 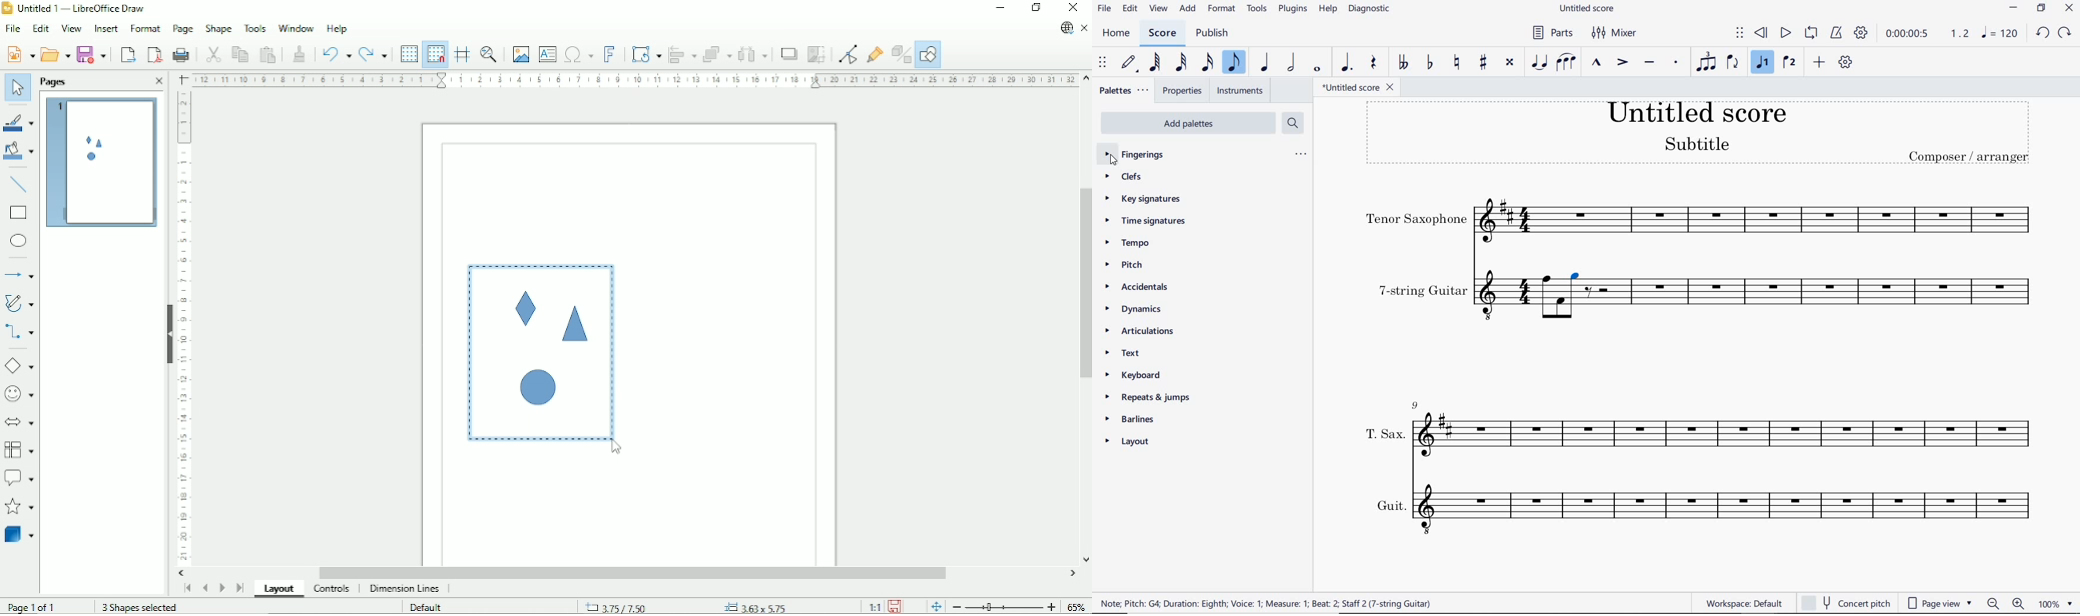 I want to click on ARTICULATIONS, so click(x=1138, y=331).